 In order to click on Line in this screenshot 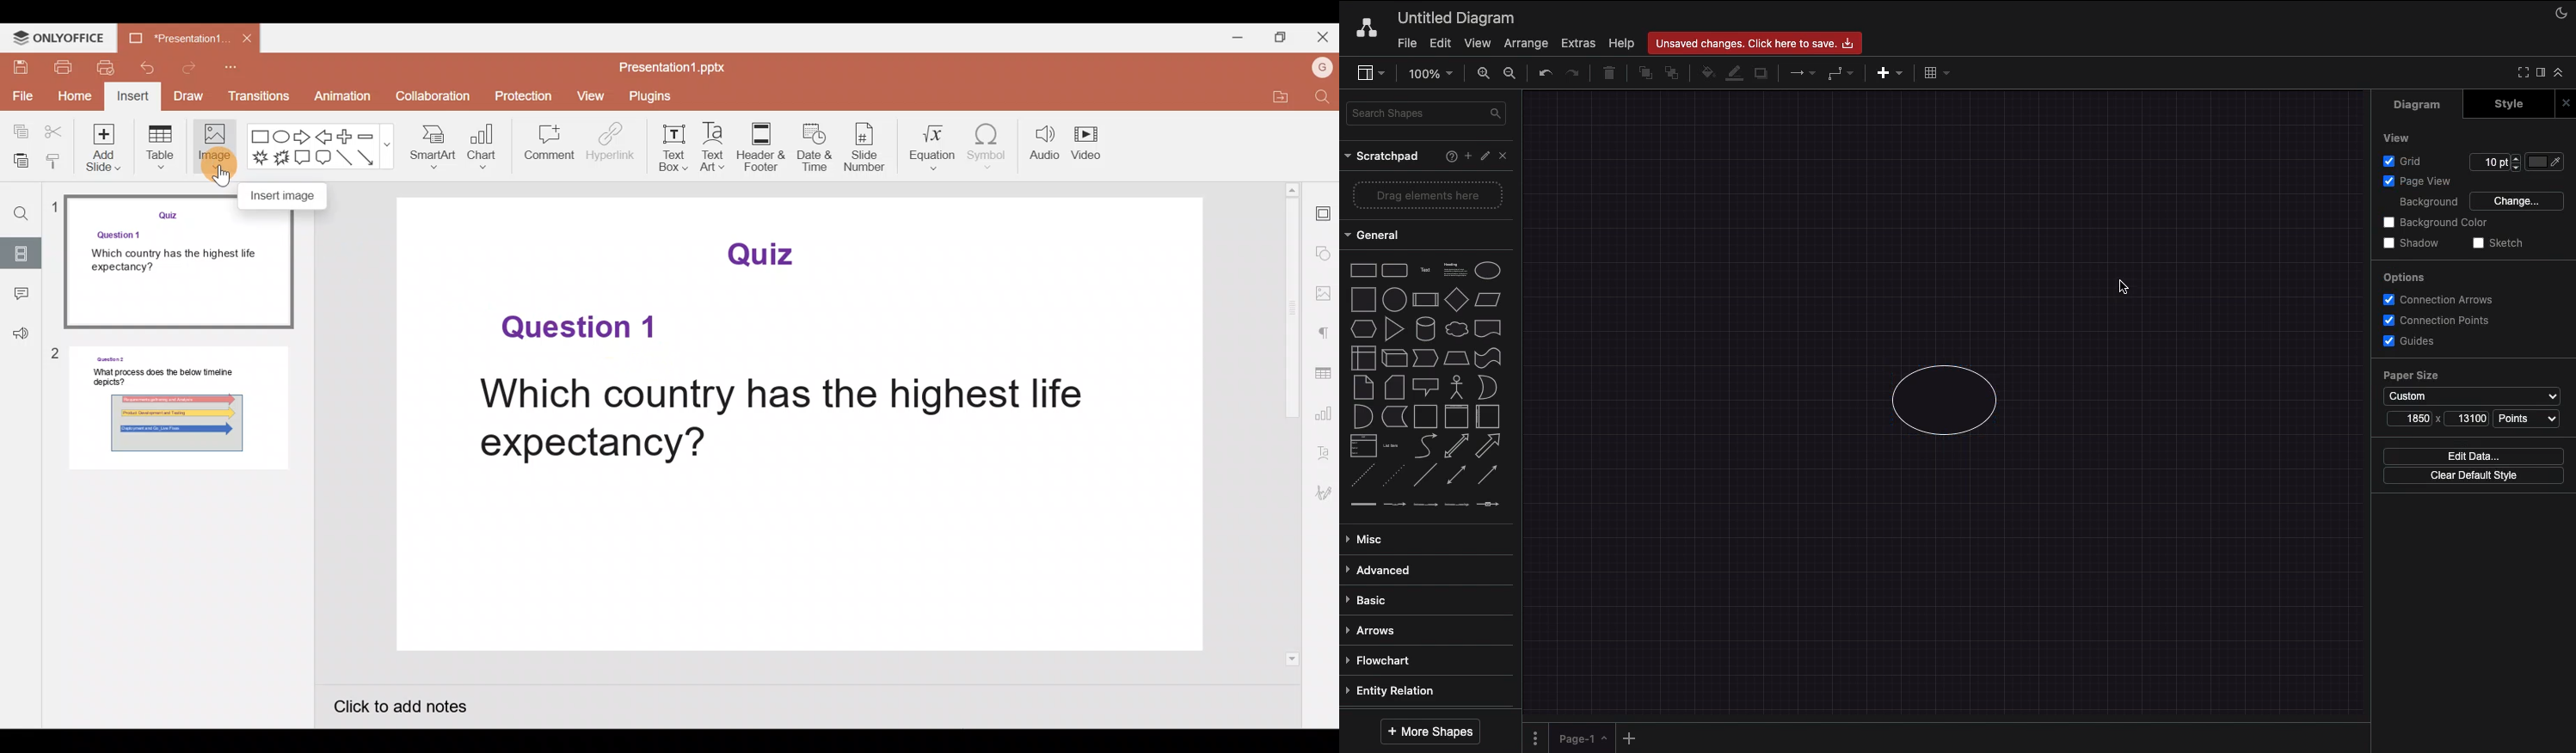, I will do `click(1425, 476)`.